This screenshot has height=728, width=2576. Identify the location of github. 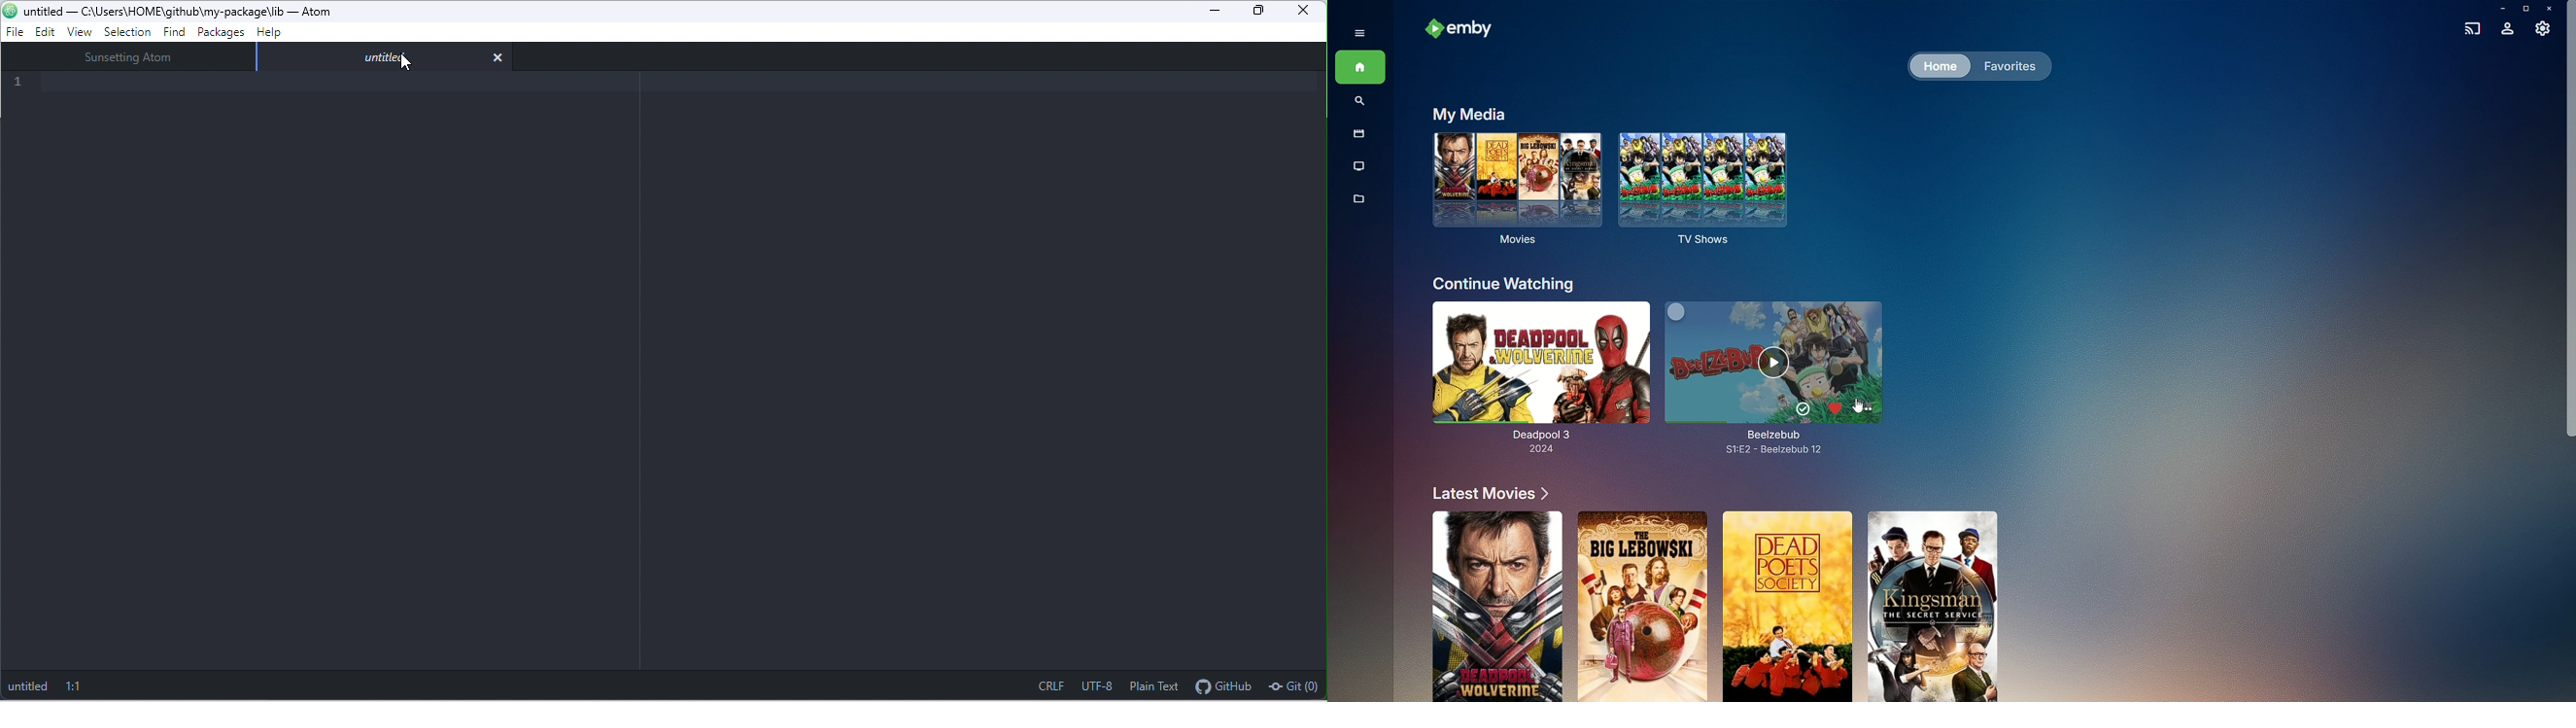
(1224, 683).